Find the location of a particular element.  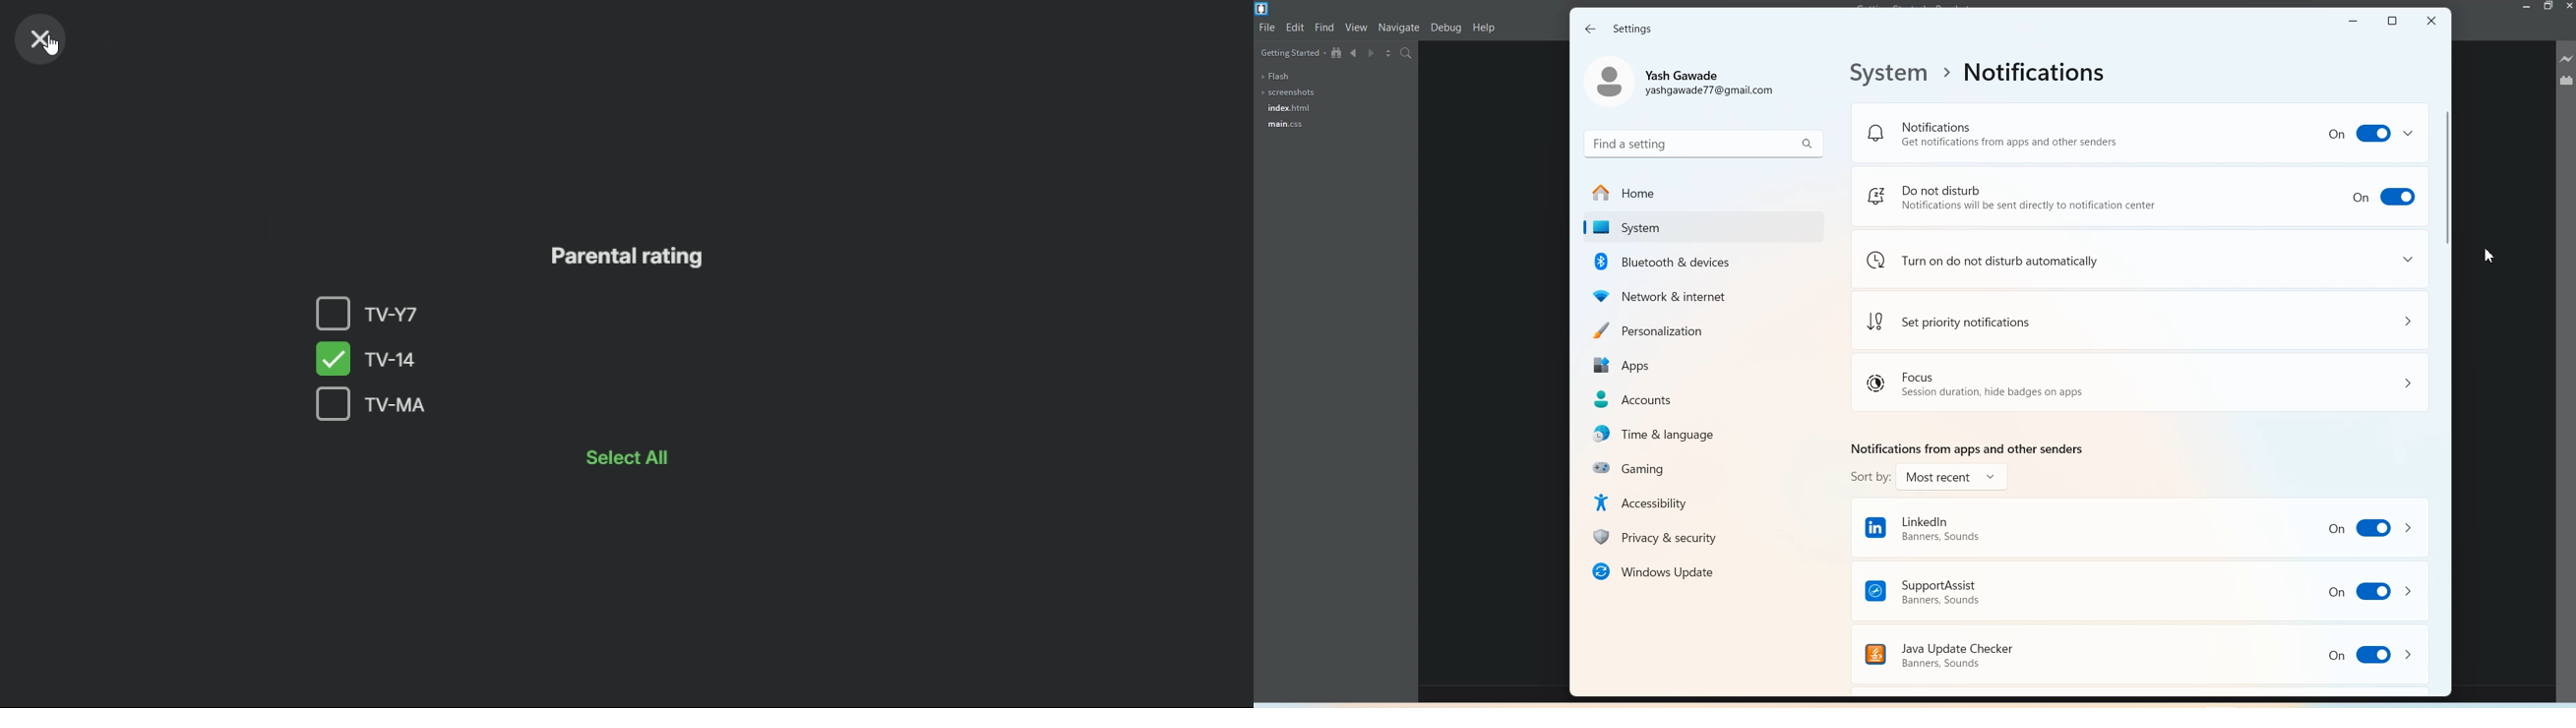

index.html is located at coordinates (1286, 107).